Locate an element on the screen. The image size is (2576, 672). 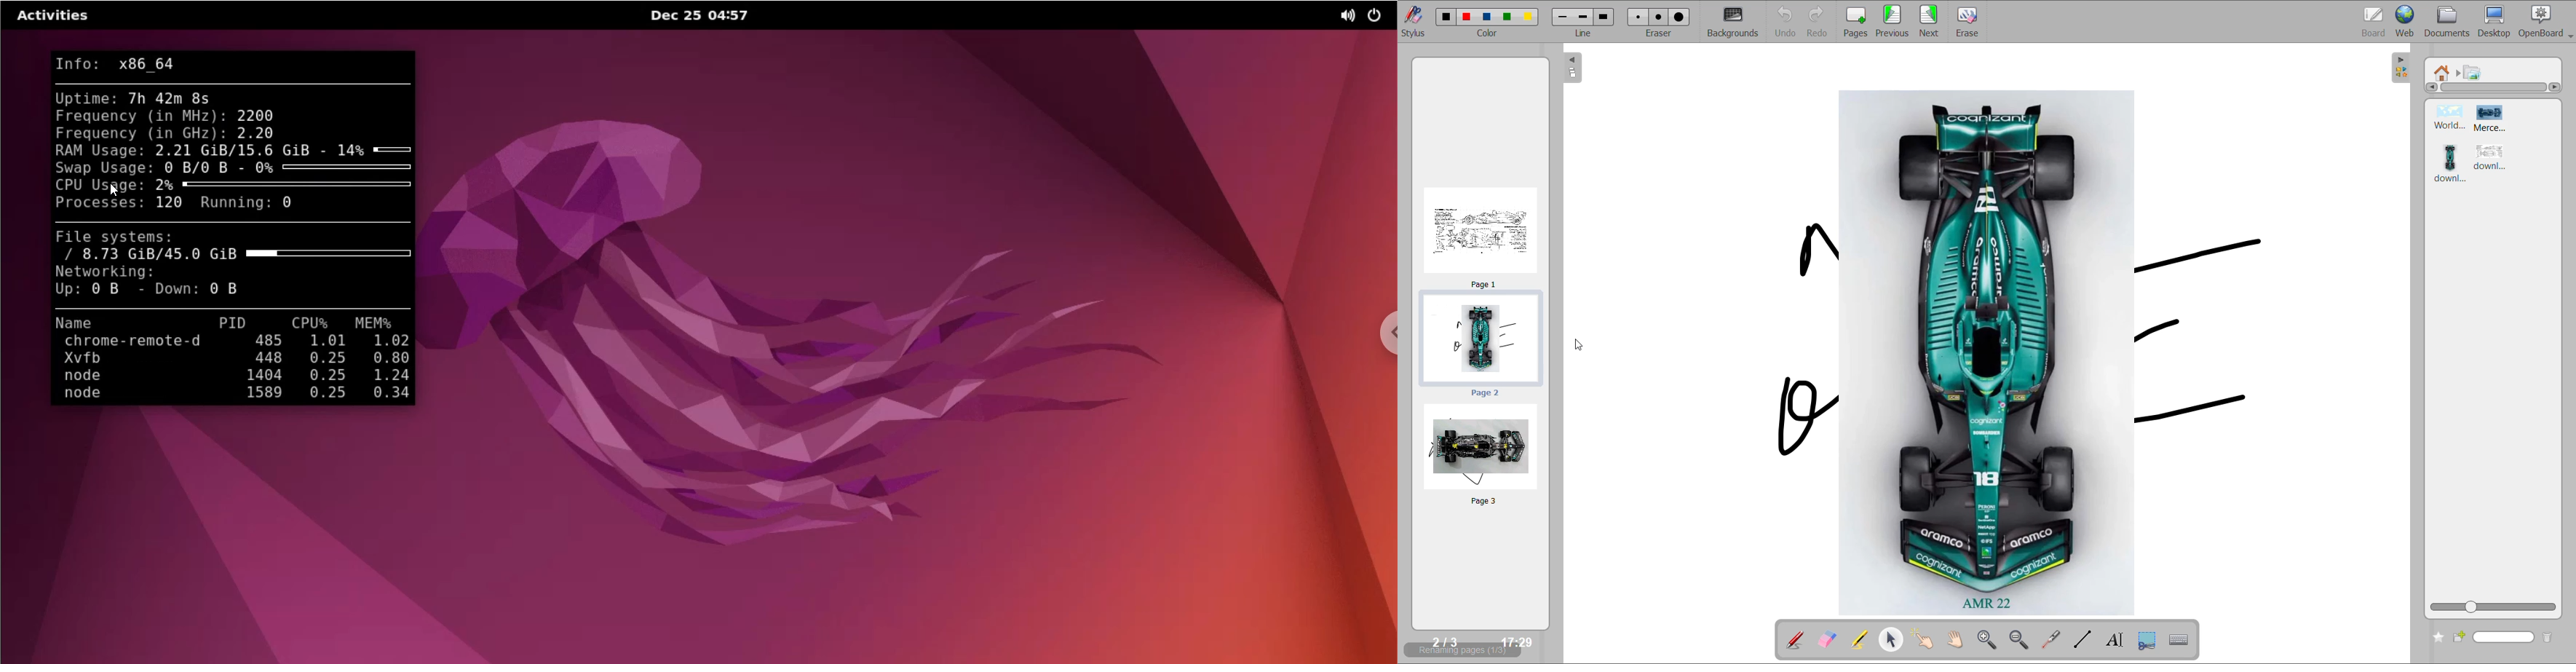
color is located at coordinates (1487, 35).